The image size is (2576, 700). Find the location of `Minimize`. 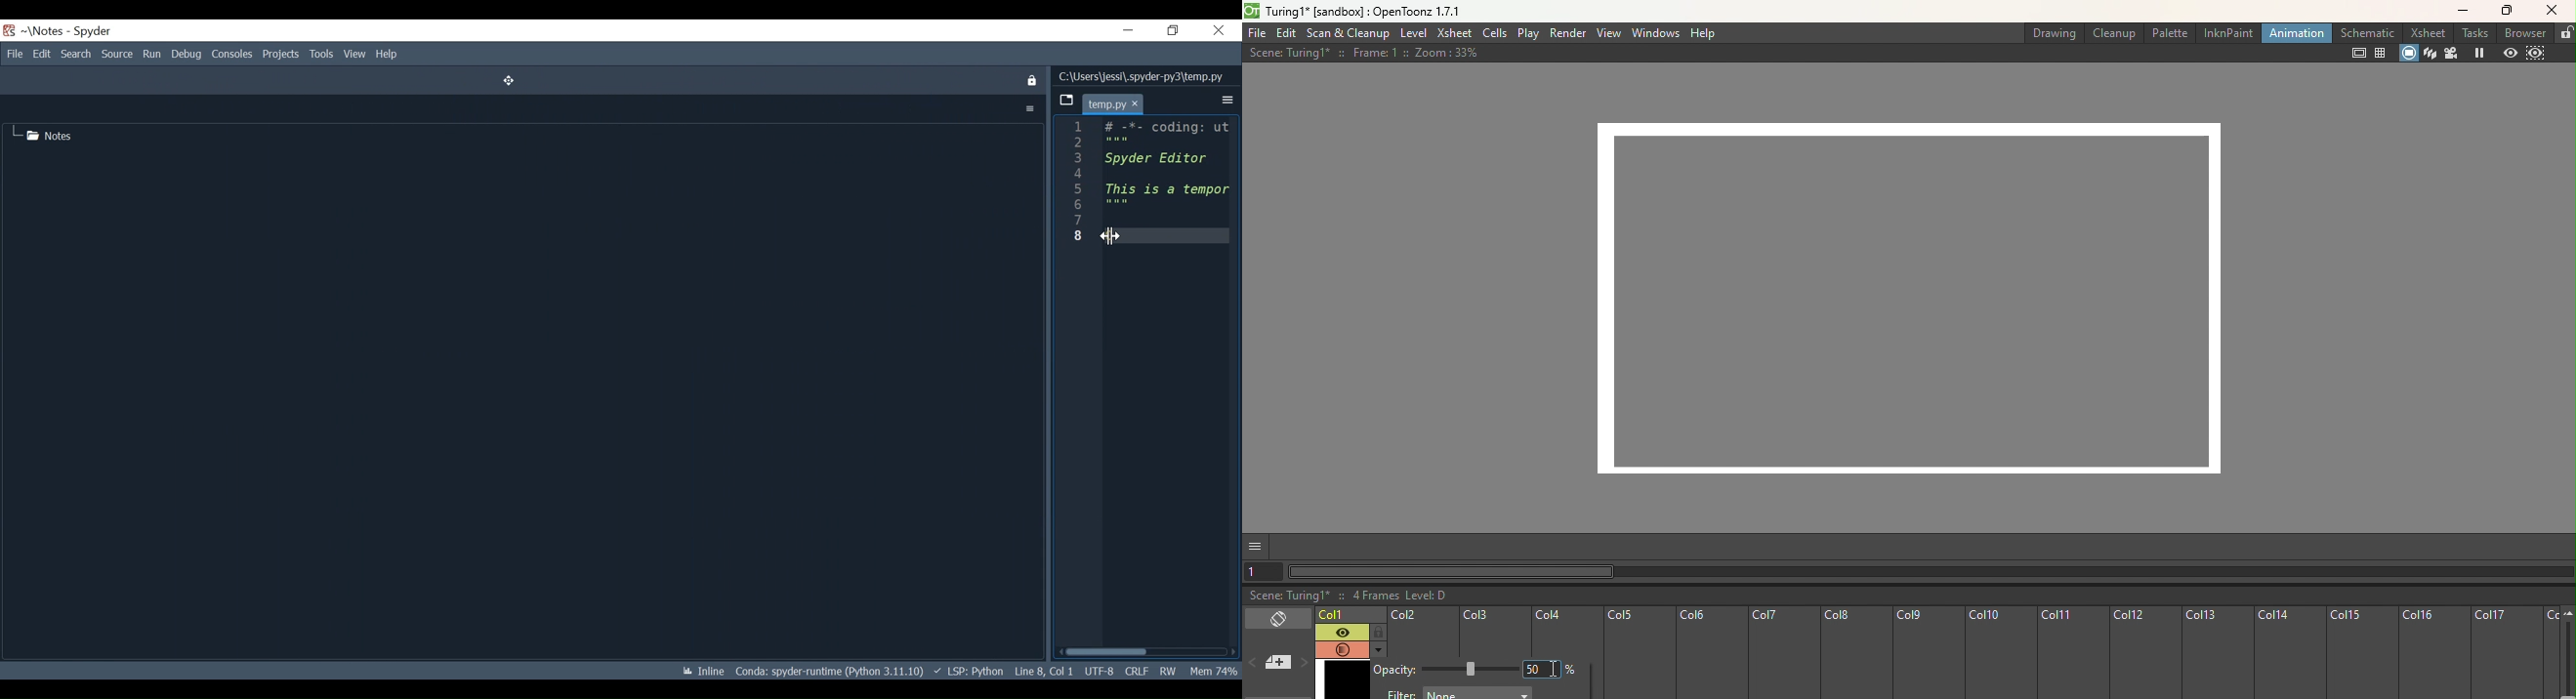

Minimize is located at coordinates (1129, 30).